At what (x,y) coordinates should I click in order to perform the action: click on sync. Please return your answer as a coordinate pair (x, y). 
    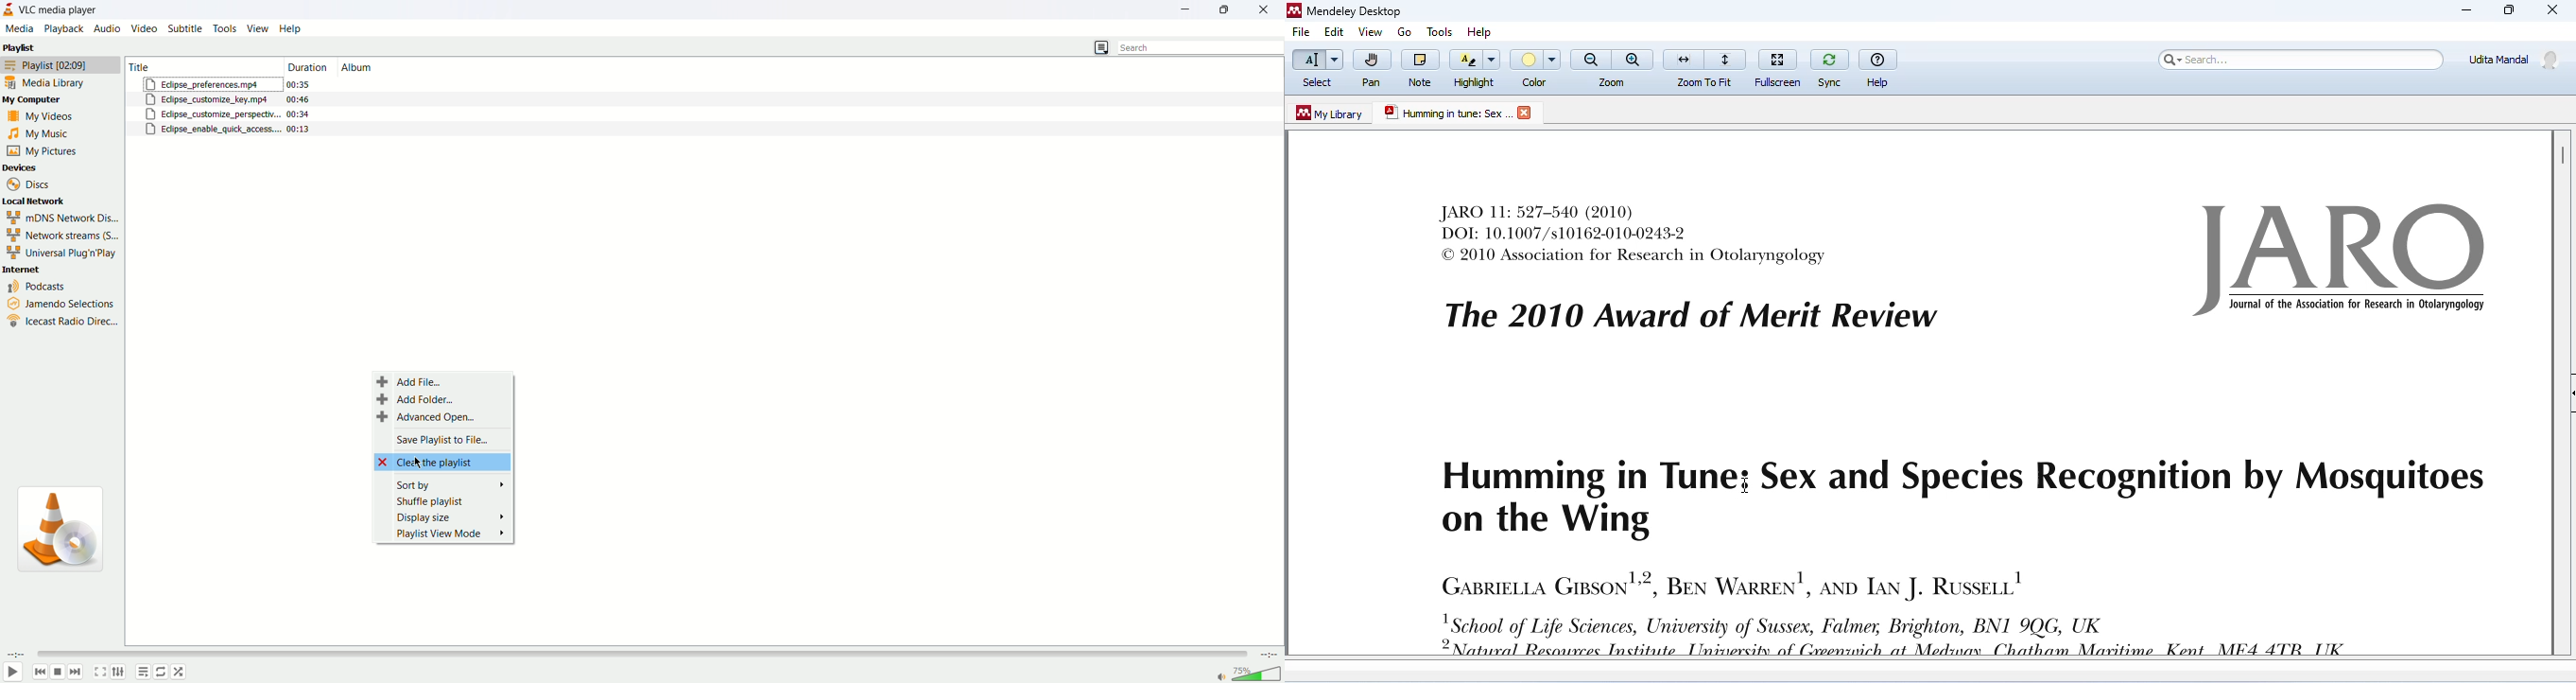
    Looking at the image, I should click on (1829, 66).